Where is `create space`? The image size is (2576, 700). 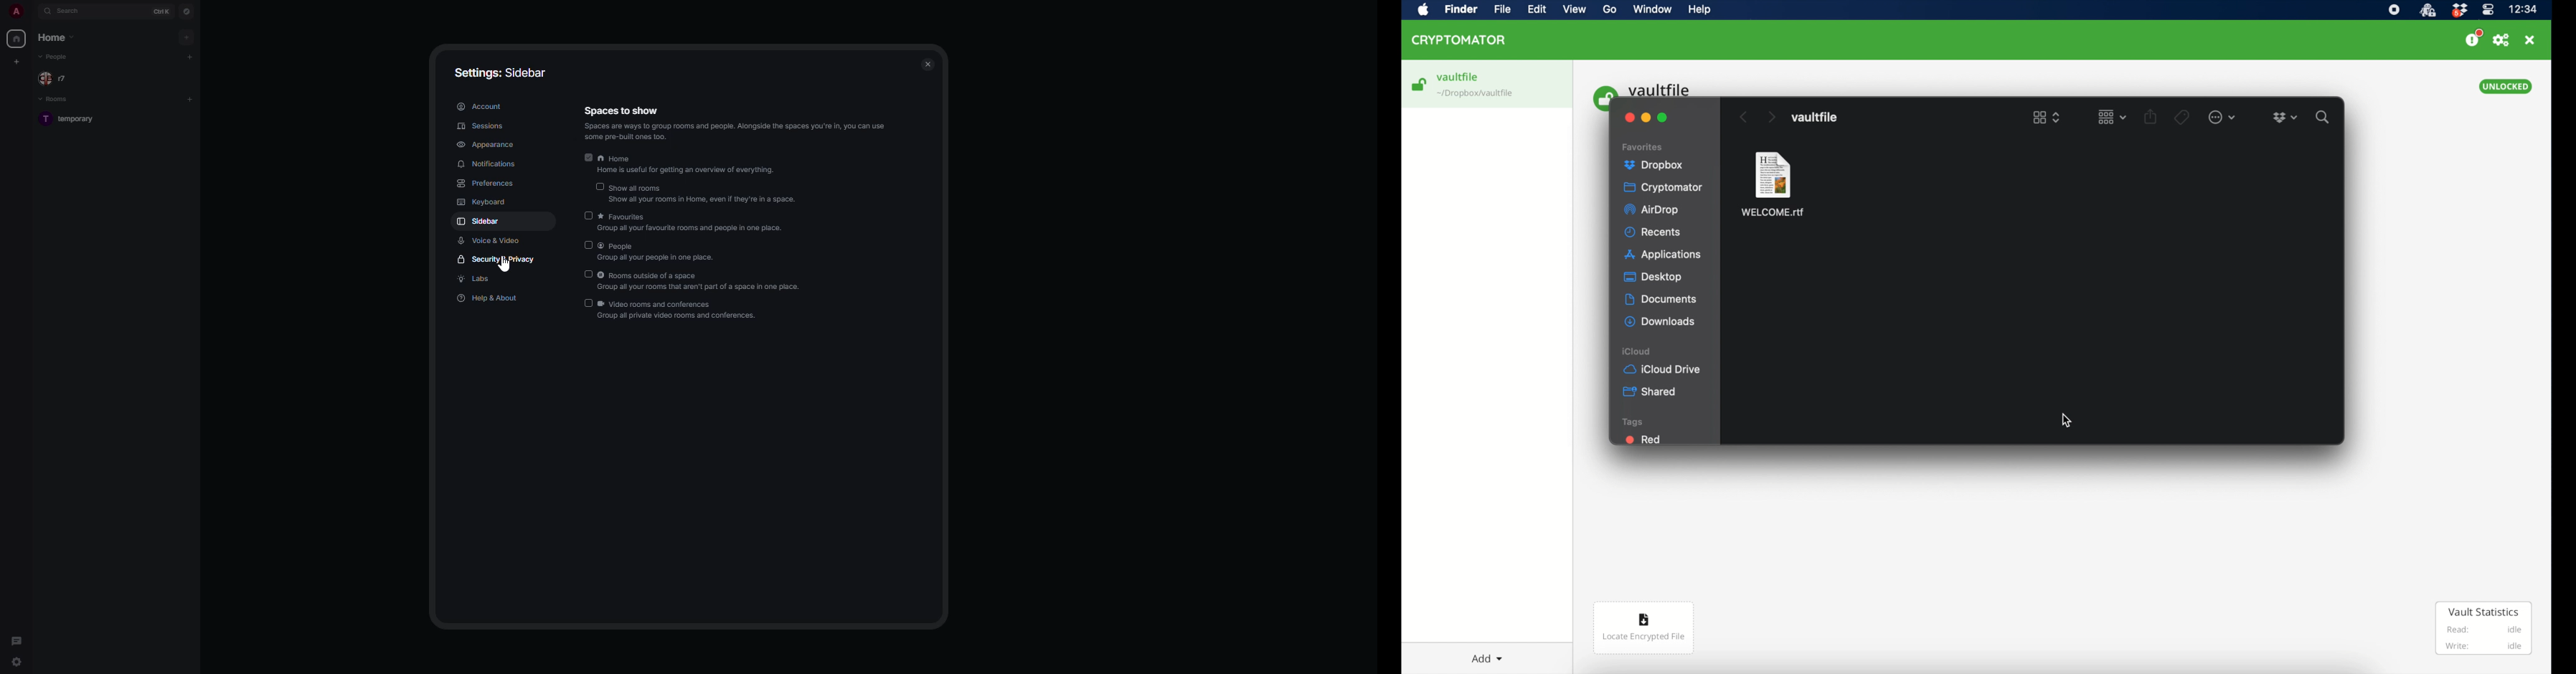
create space is located at coordinates (19, 62).